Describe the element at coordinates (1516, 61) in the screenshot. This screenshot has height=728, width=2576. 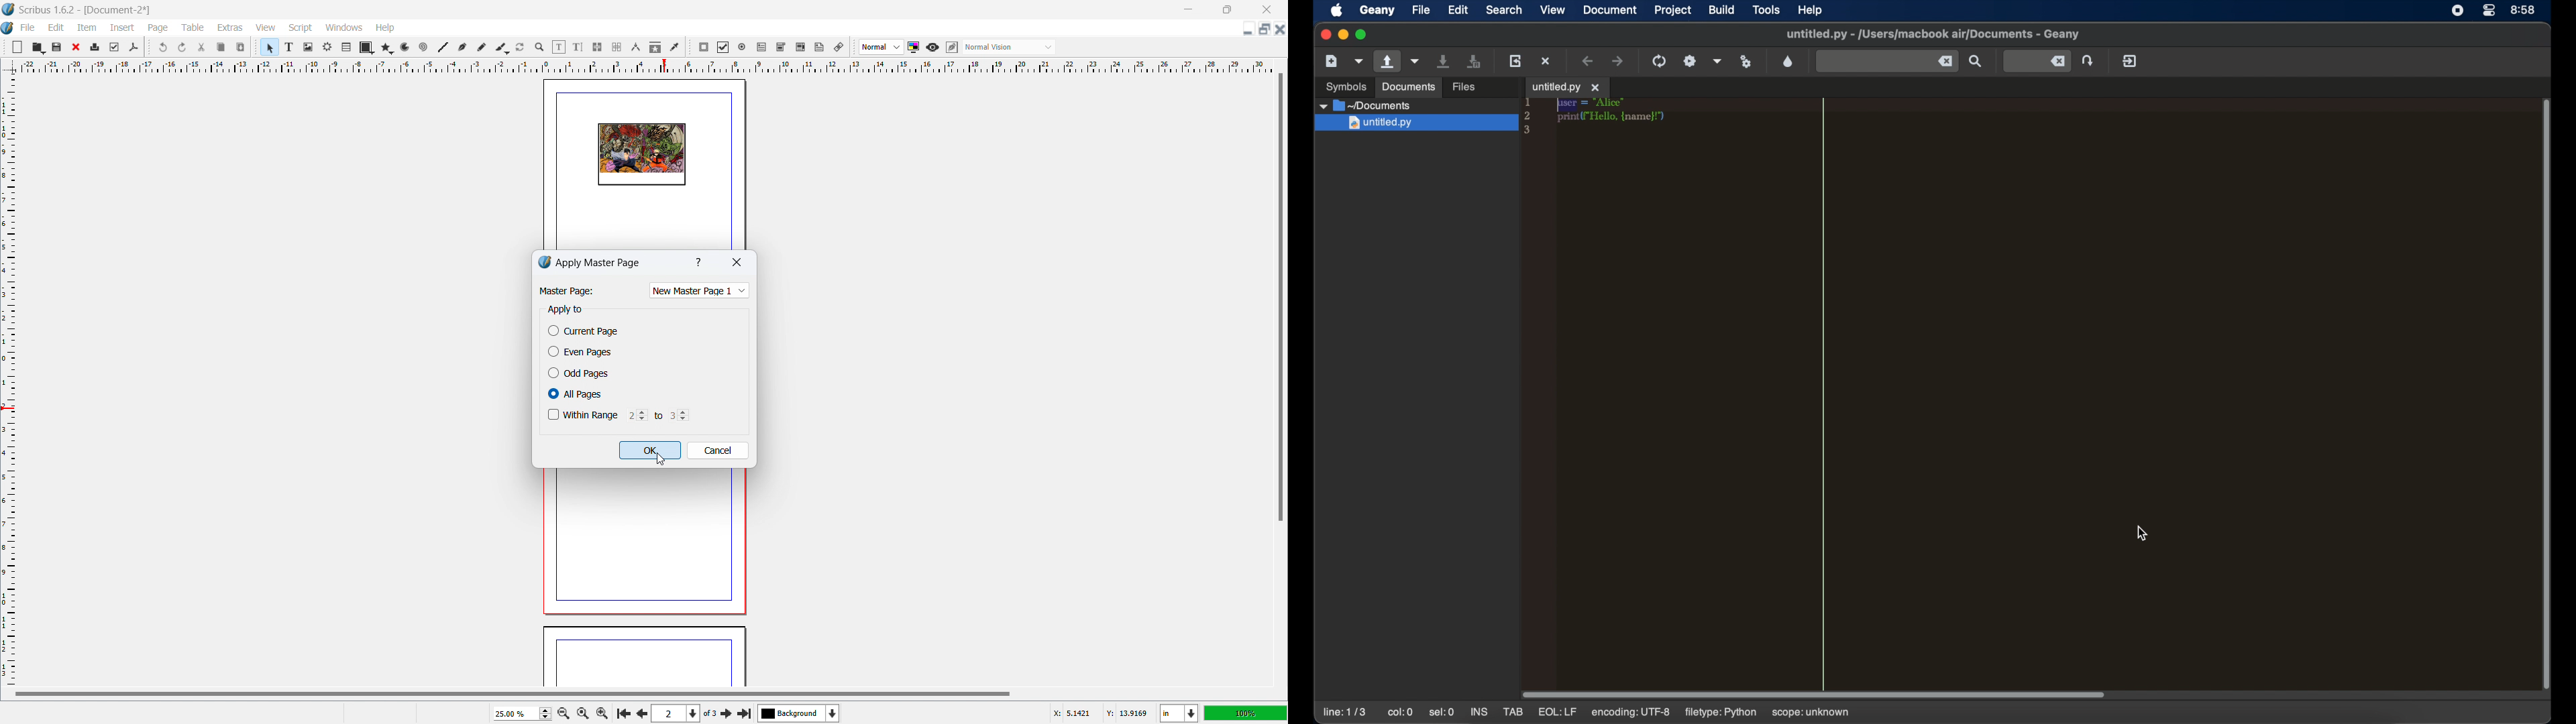
I see `reload the current file from disk` at that location.